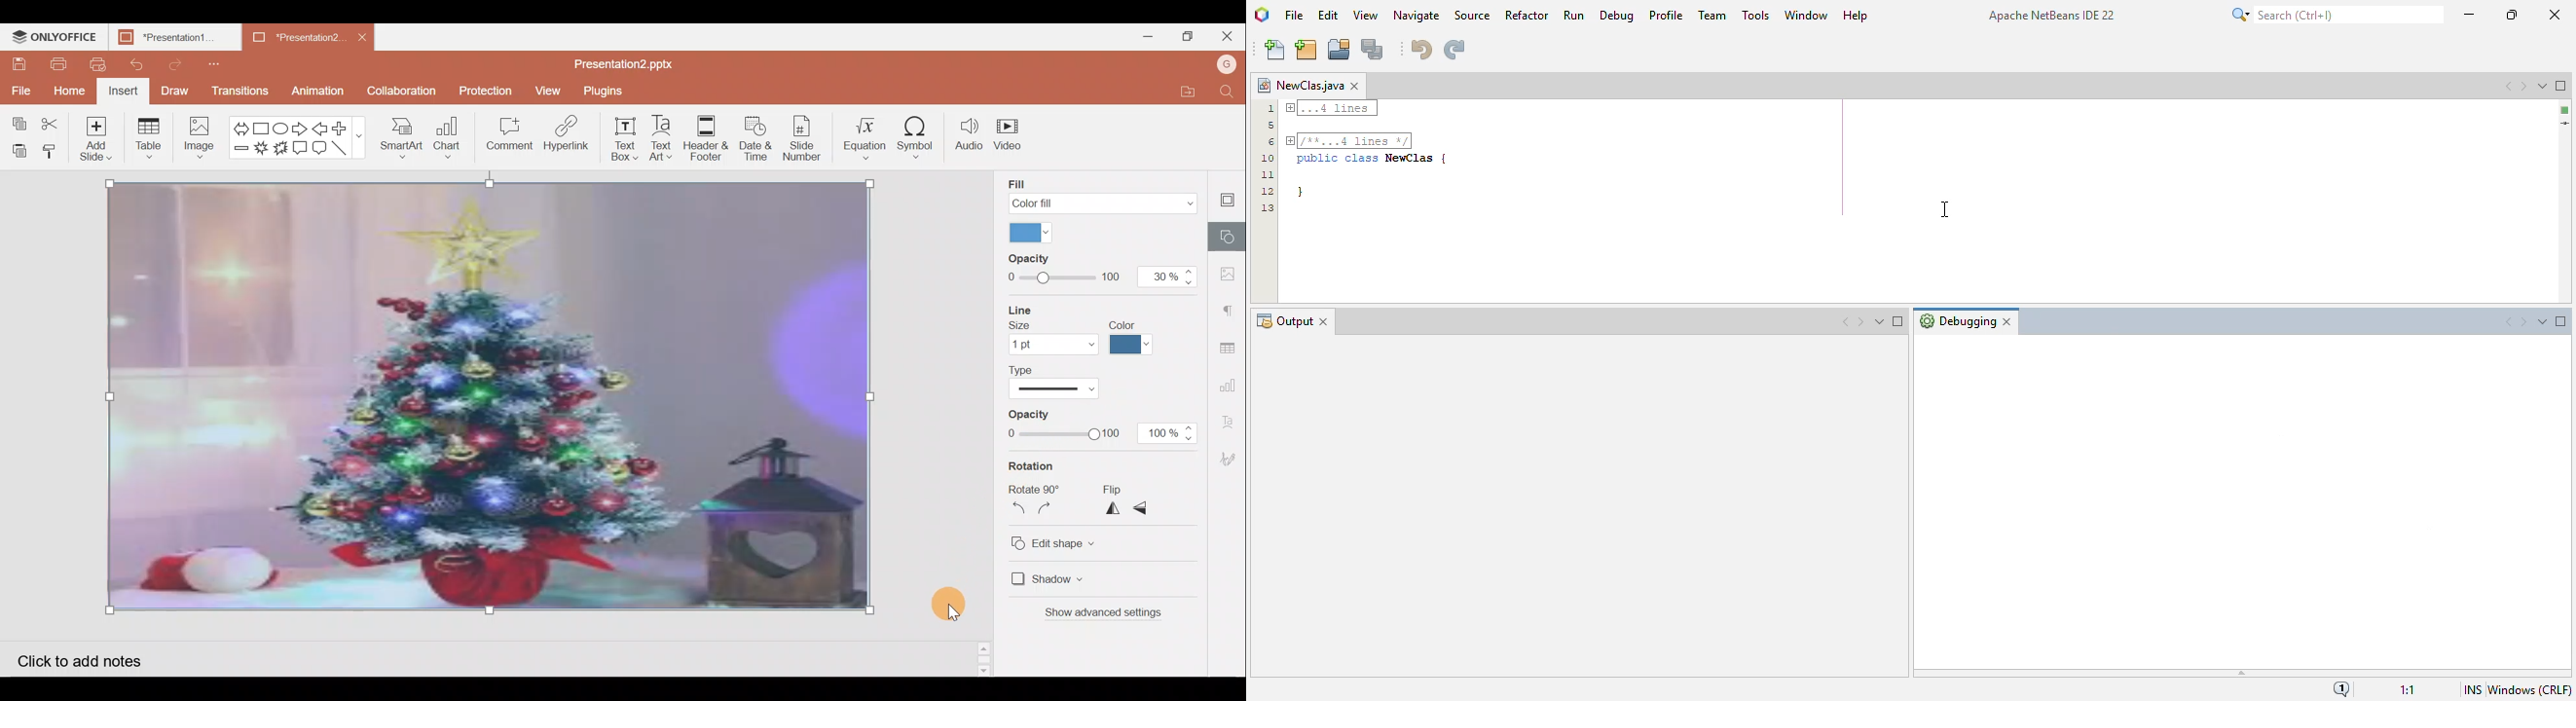 The width and height of the screenshot is (2576, 728). What do you see at coordinates (1053, 331) in the screenshot?
I see `Line size` at bounding box center [1053, 331].